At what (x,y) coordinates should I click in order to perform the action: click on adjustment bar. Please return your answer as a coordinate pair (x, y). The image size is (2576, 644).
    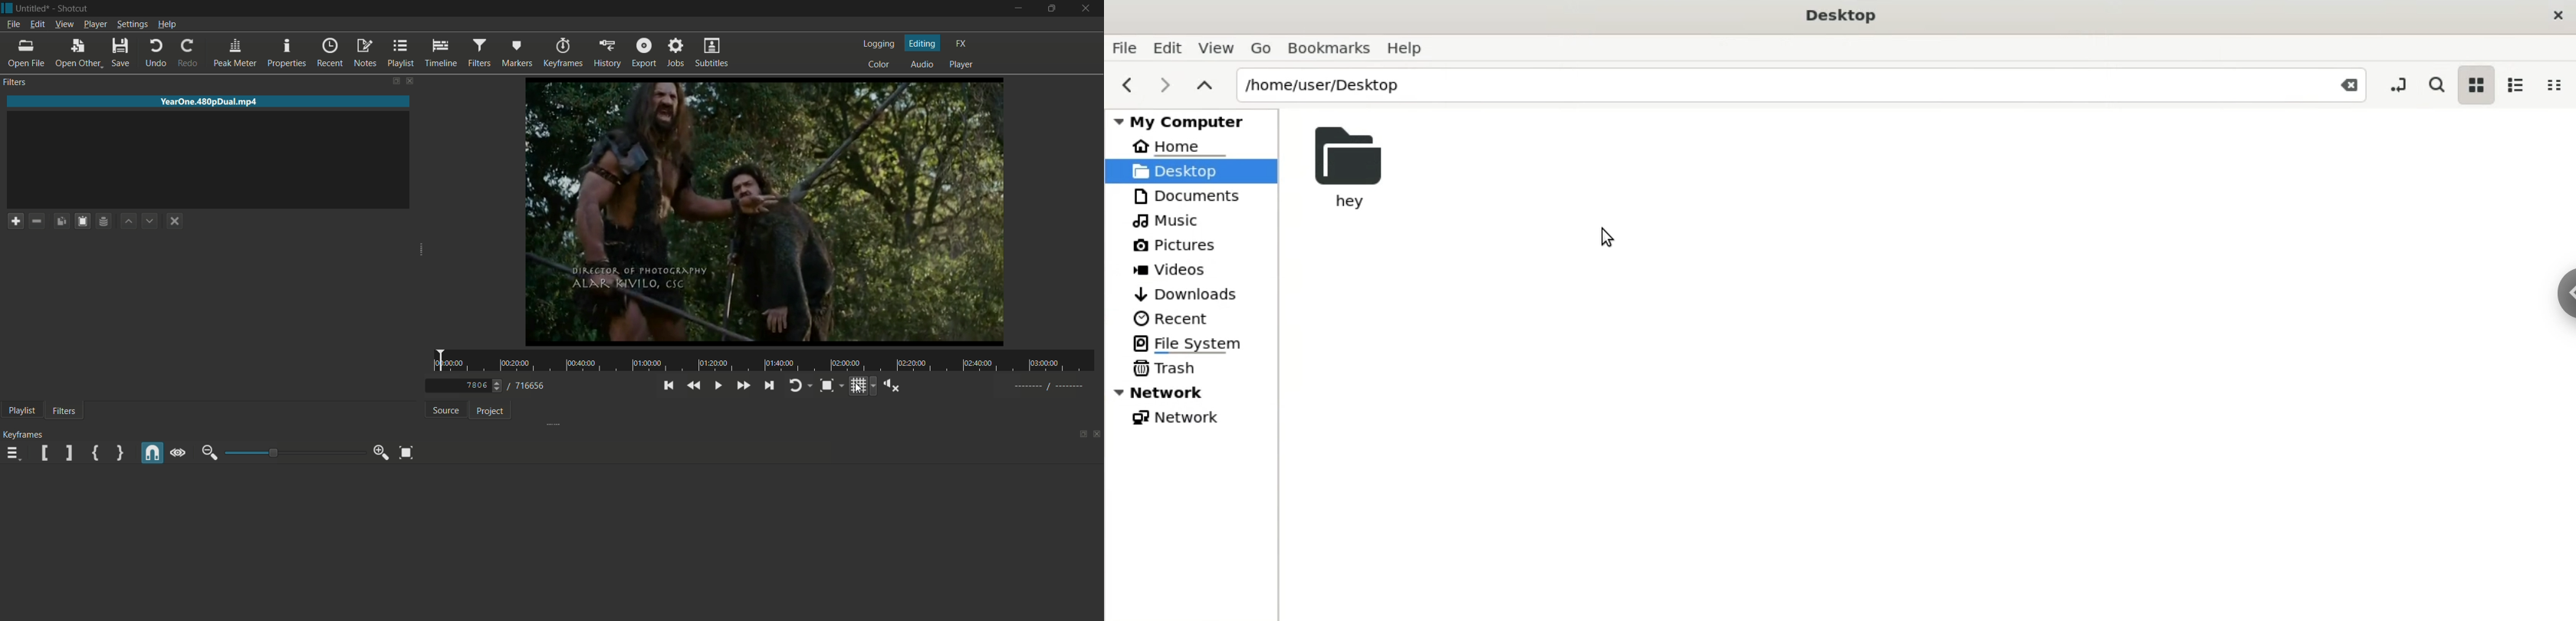
    Looking at the image, I should click on (289, 453).